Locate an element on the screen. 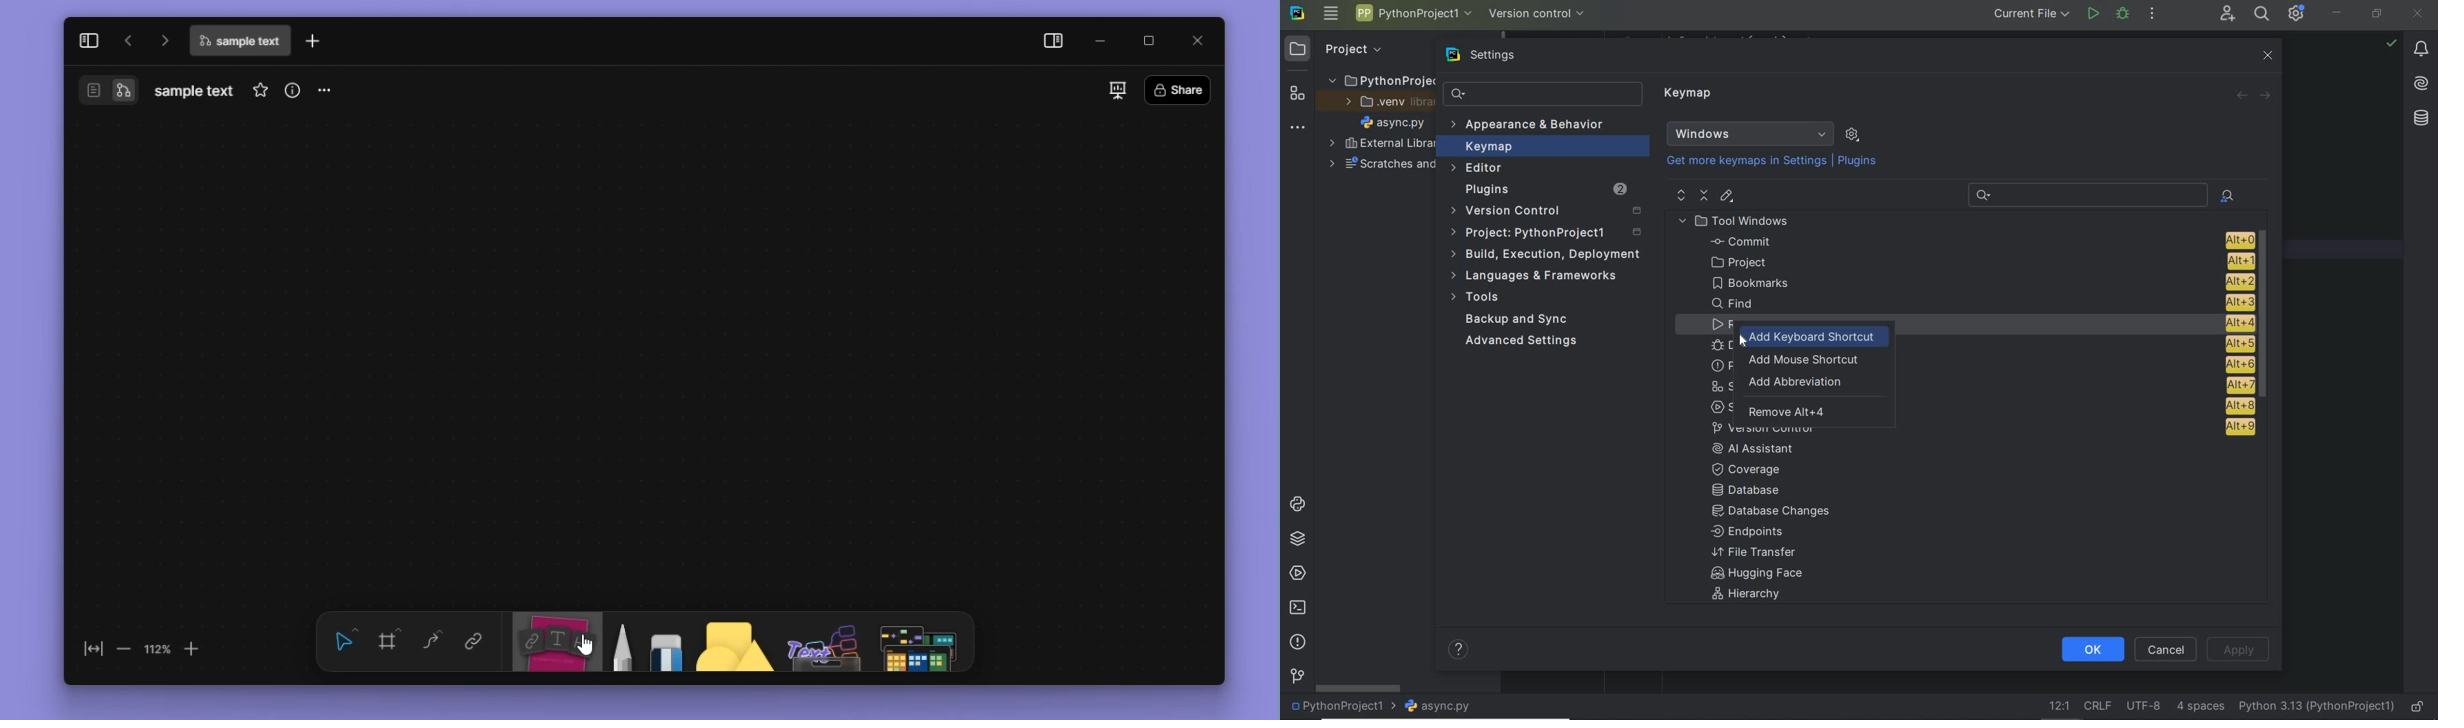 This screenshot has height=728, width=2464. switch is located at coordinates (94, 90).